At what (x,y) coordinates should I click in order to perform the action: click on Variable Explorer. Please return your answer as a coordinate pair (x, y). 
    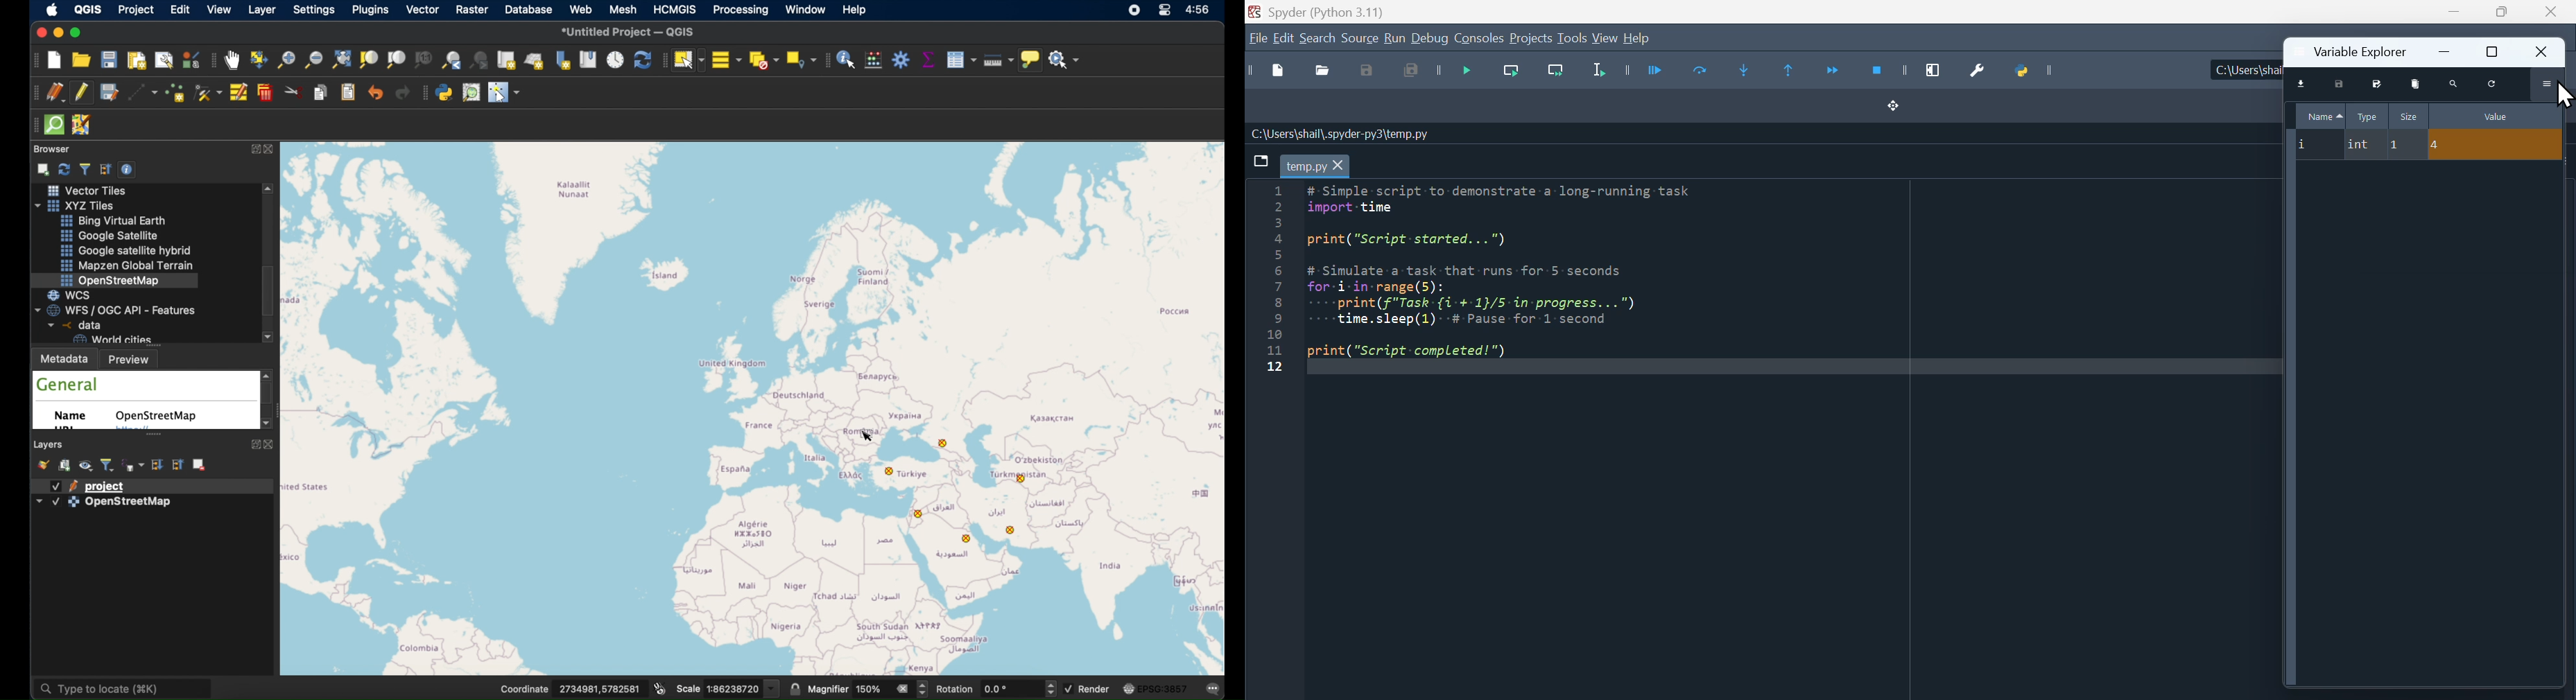
    Looking at the image, I should click on (2358, 51).